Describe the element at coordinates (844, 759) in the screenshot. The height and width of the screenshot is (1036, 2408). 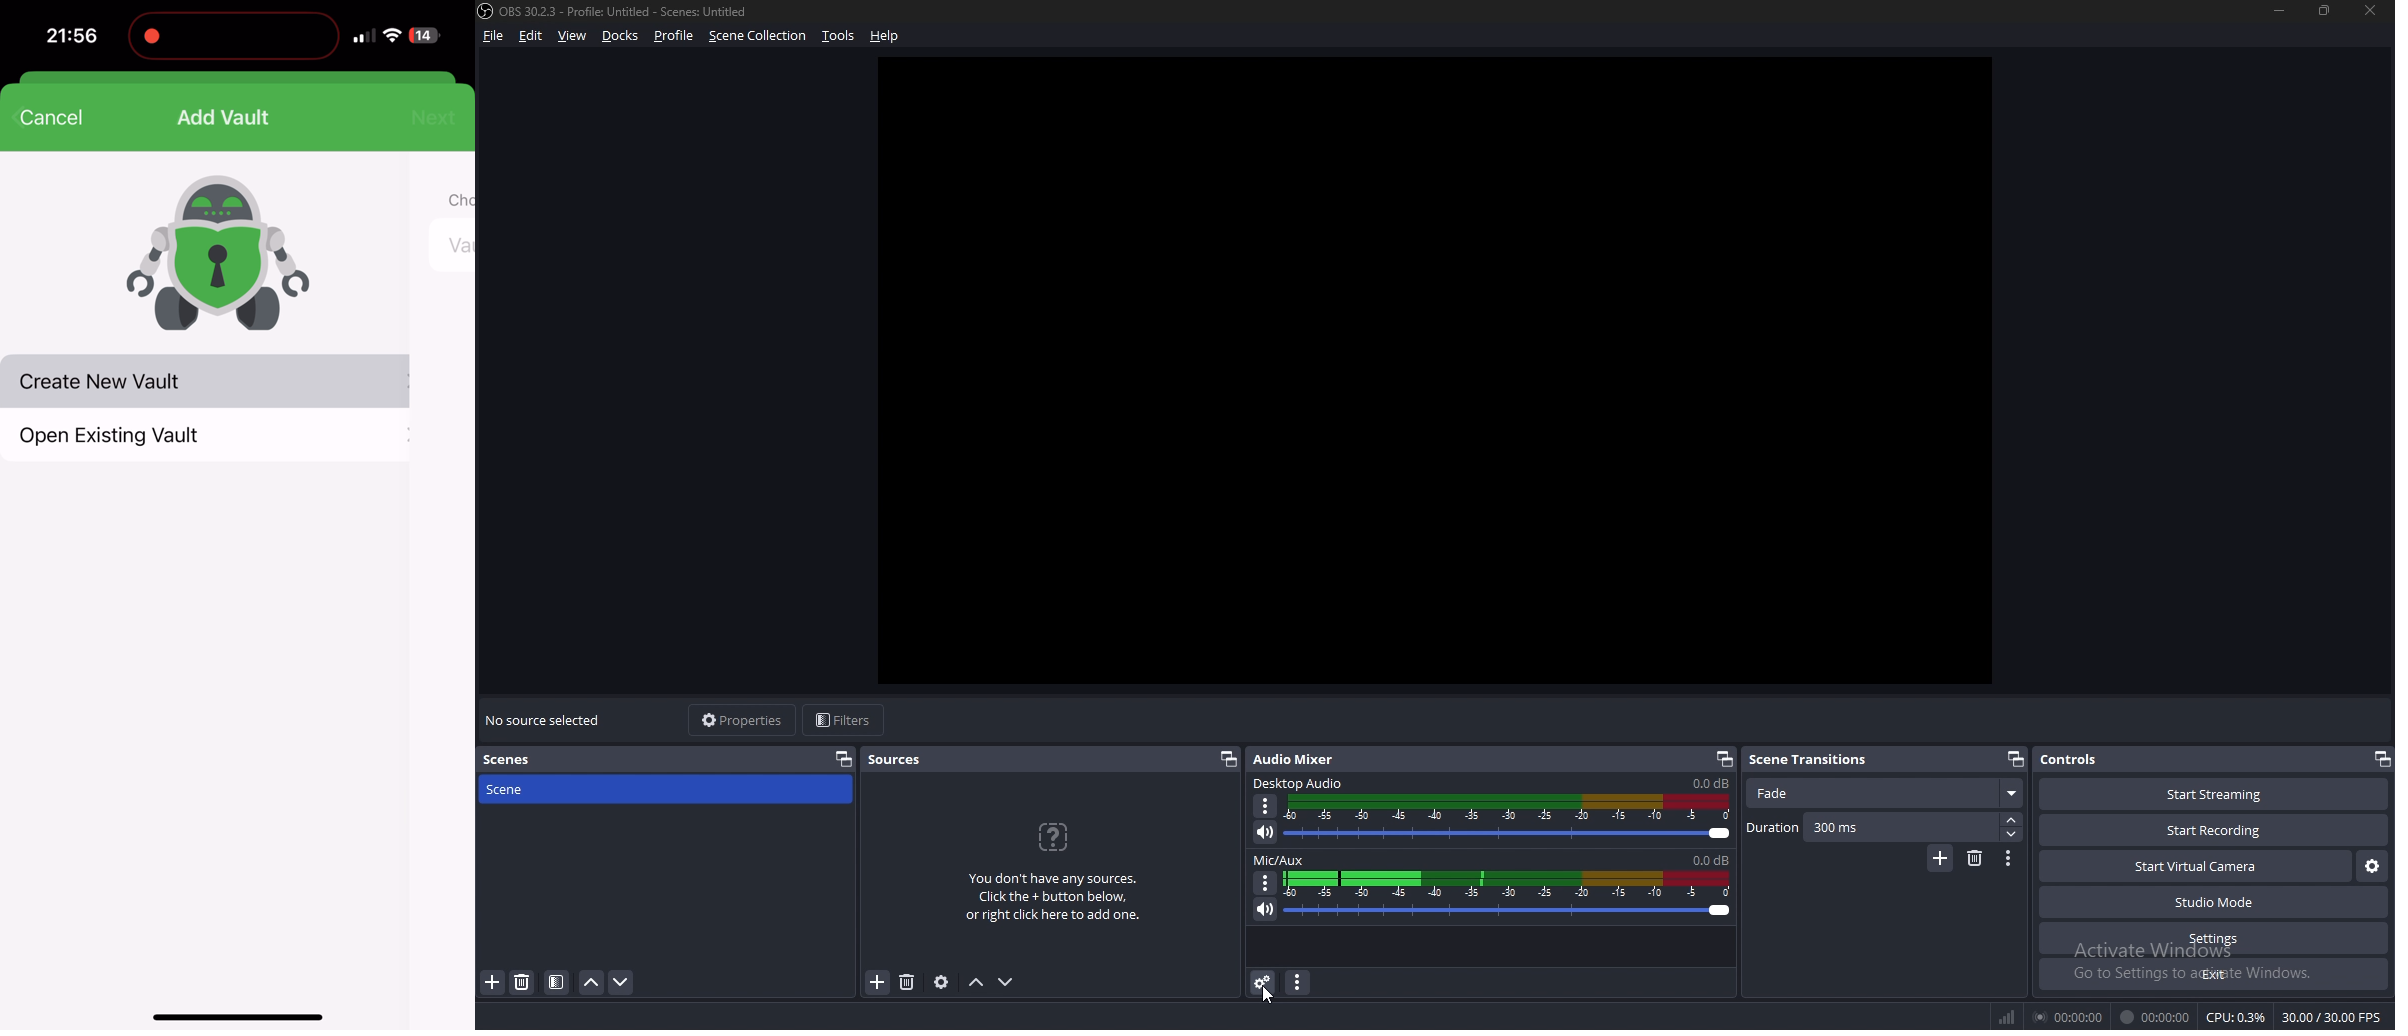
I see `pop out` at that location.